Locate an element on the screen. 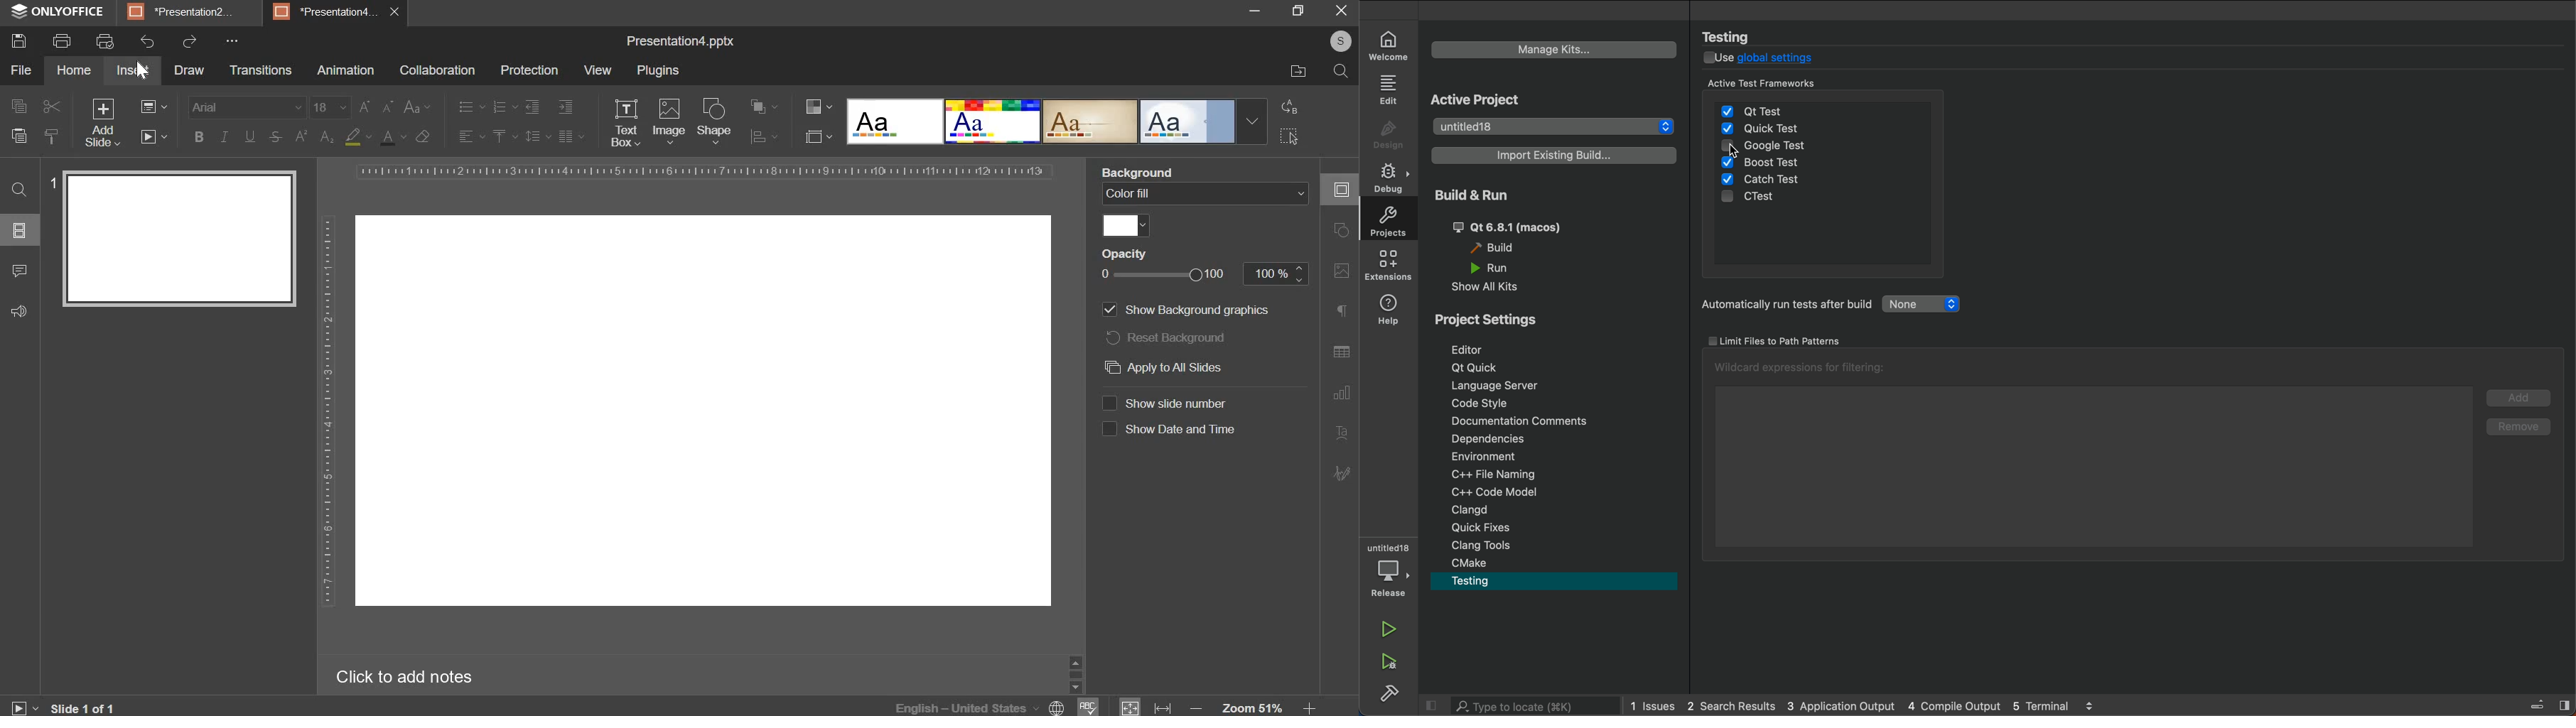 This screenshot has height=728, width=2576. show background graphics is located at coordinates (1190, 310).